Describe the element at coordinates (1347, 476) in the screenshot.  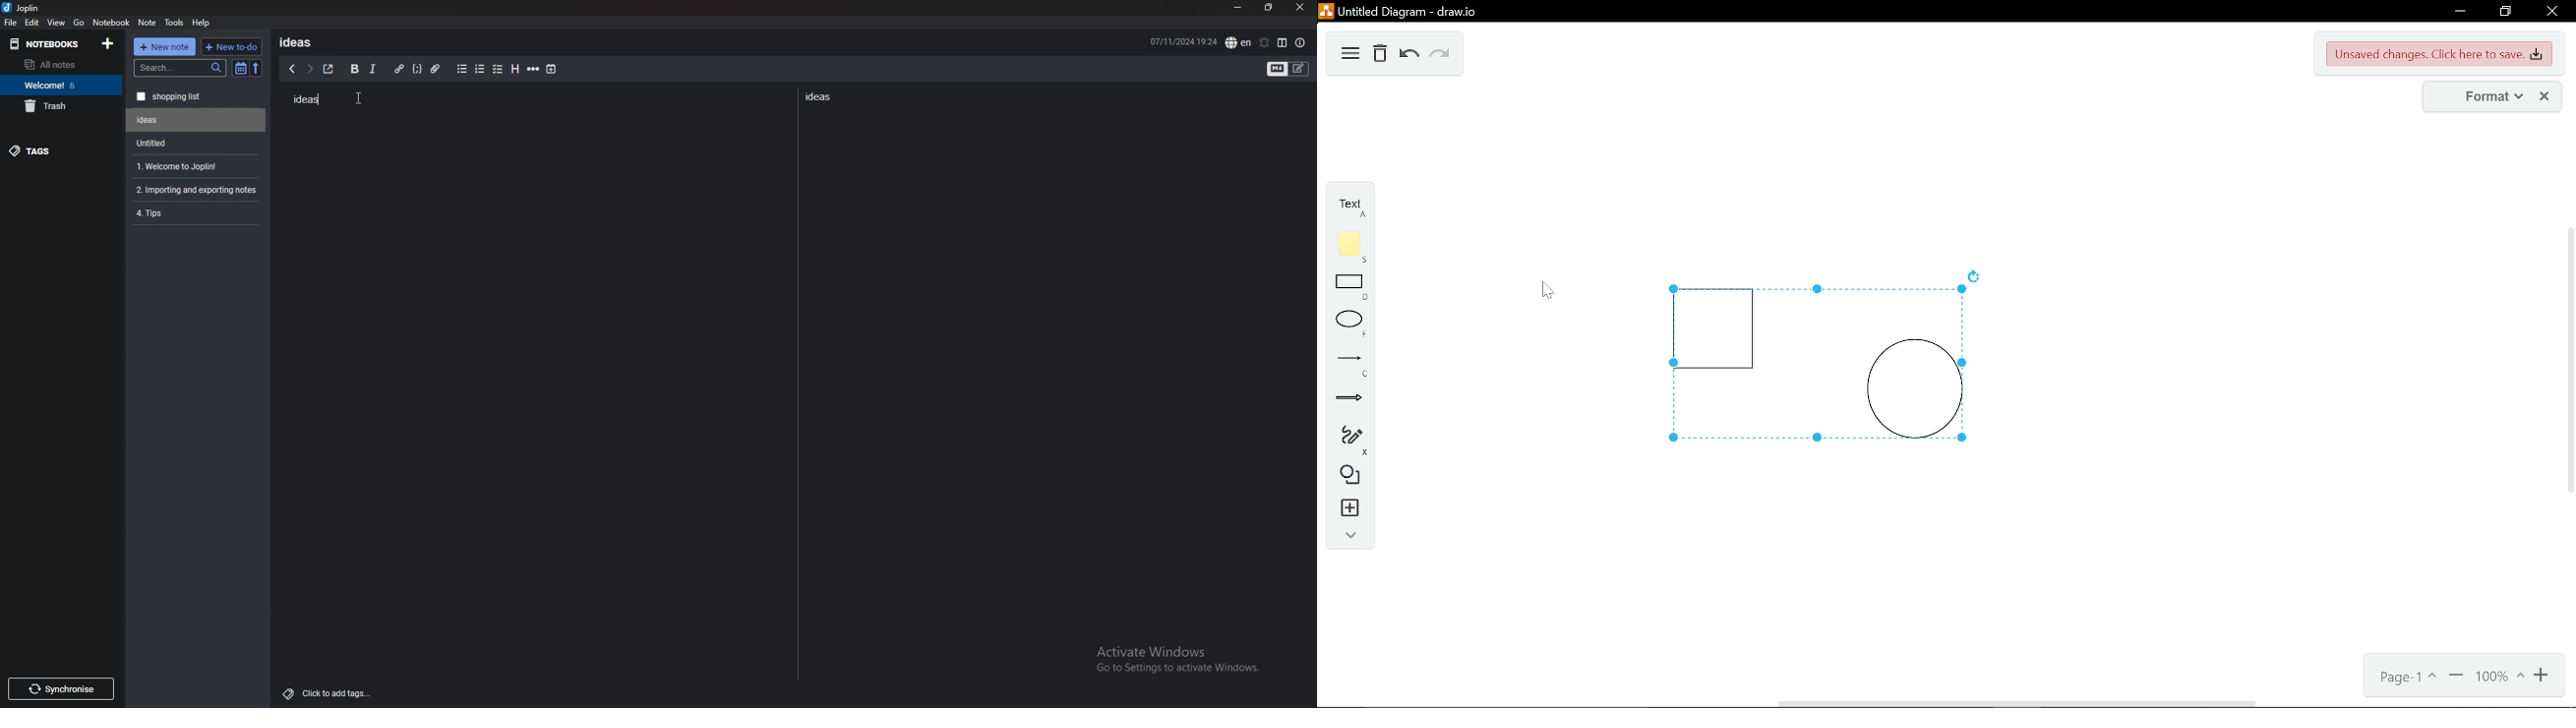
I see `shapes` at that location.